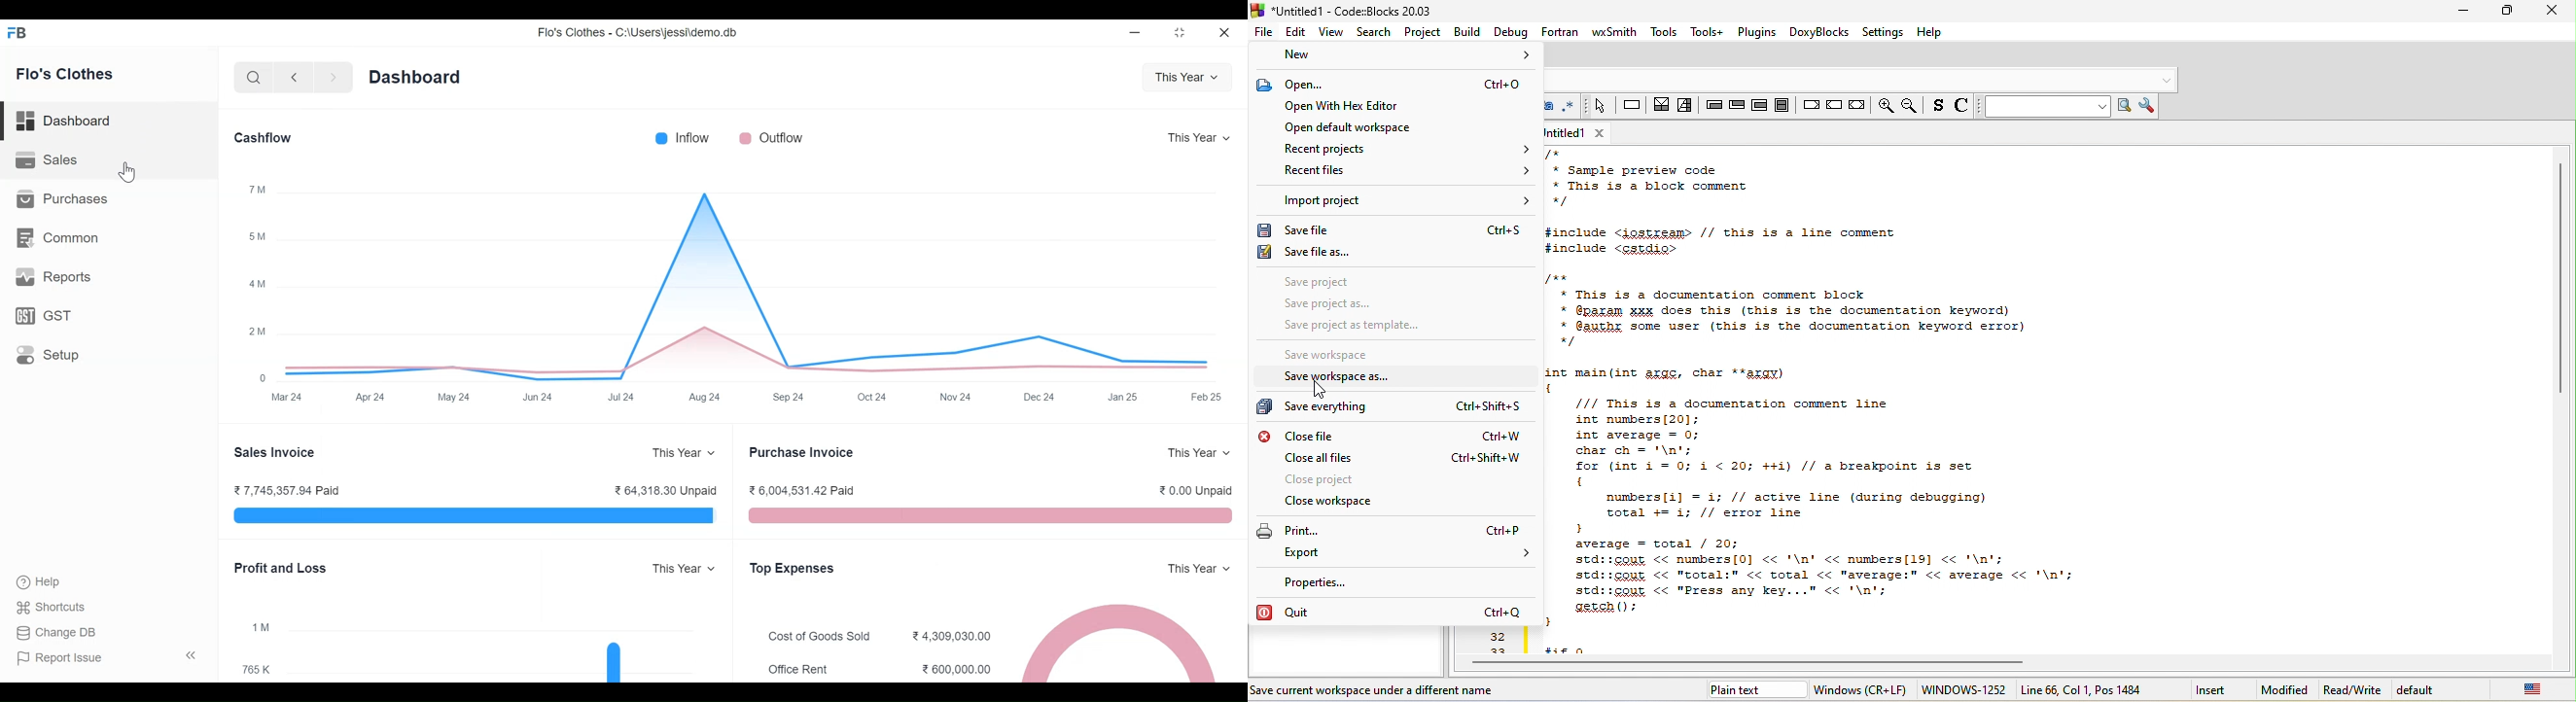 Image resolution: width=2576 pixels, height=728 pixels. I want to click on Frappe Books Desktop Icon, so click(16, 34).